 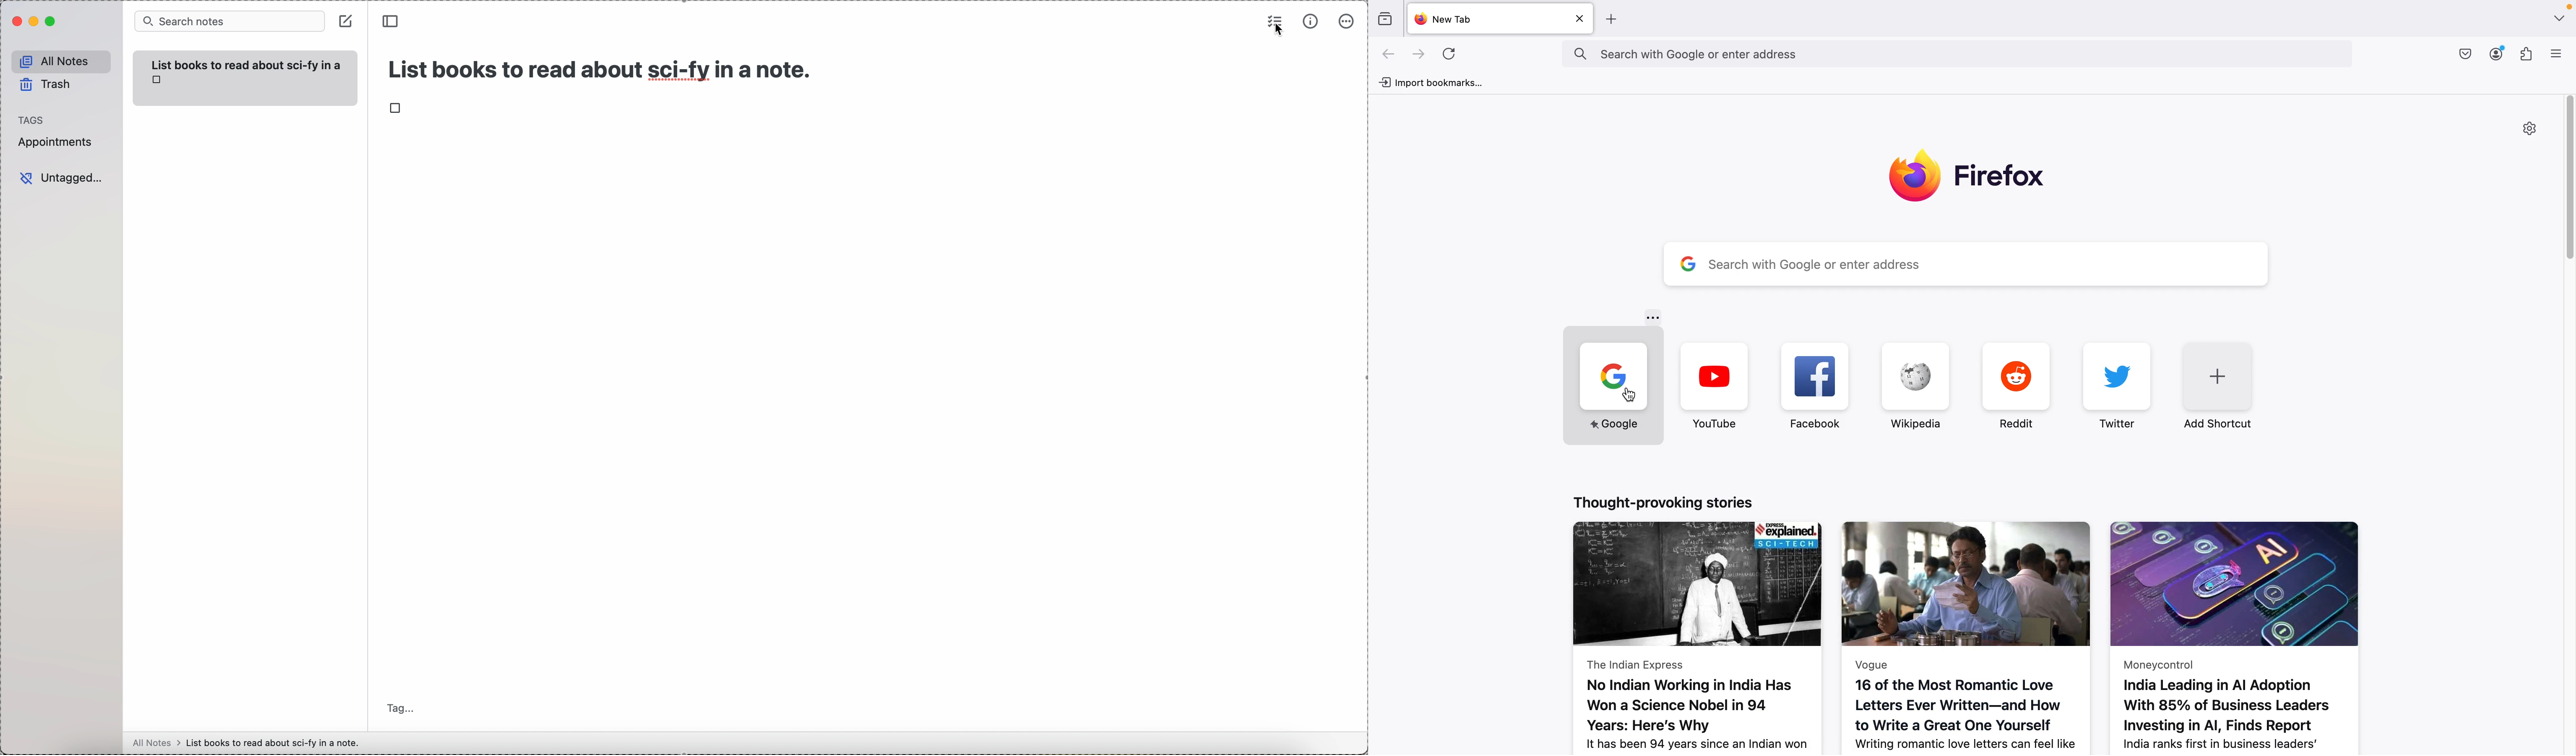 What do you see at coordinates (2461, 53) in the screenshot?
I see `downloads` at bounding box center [2461, 53].